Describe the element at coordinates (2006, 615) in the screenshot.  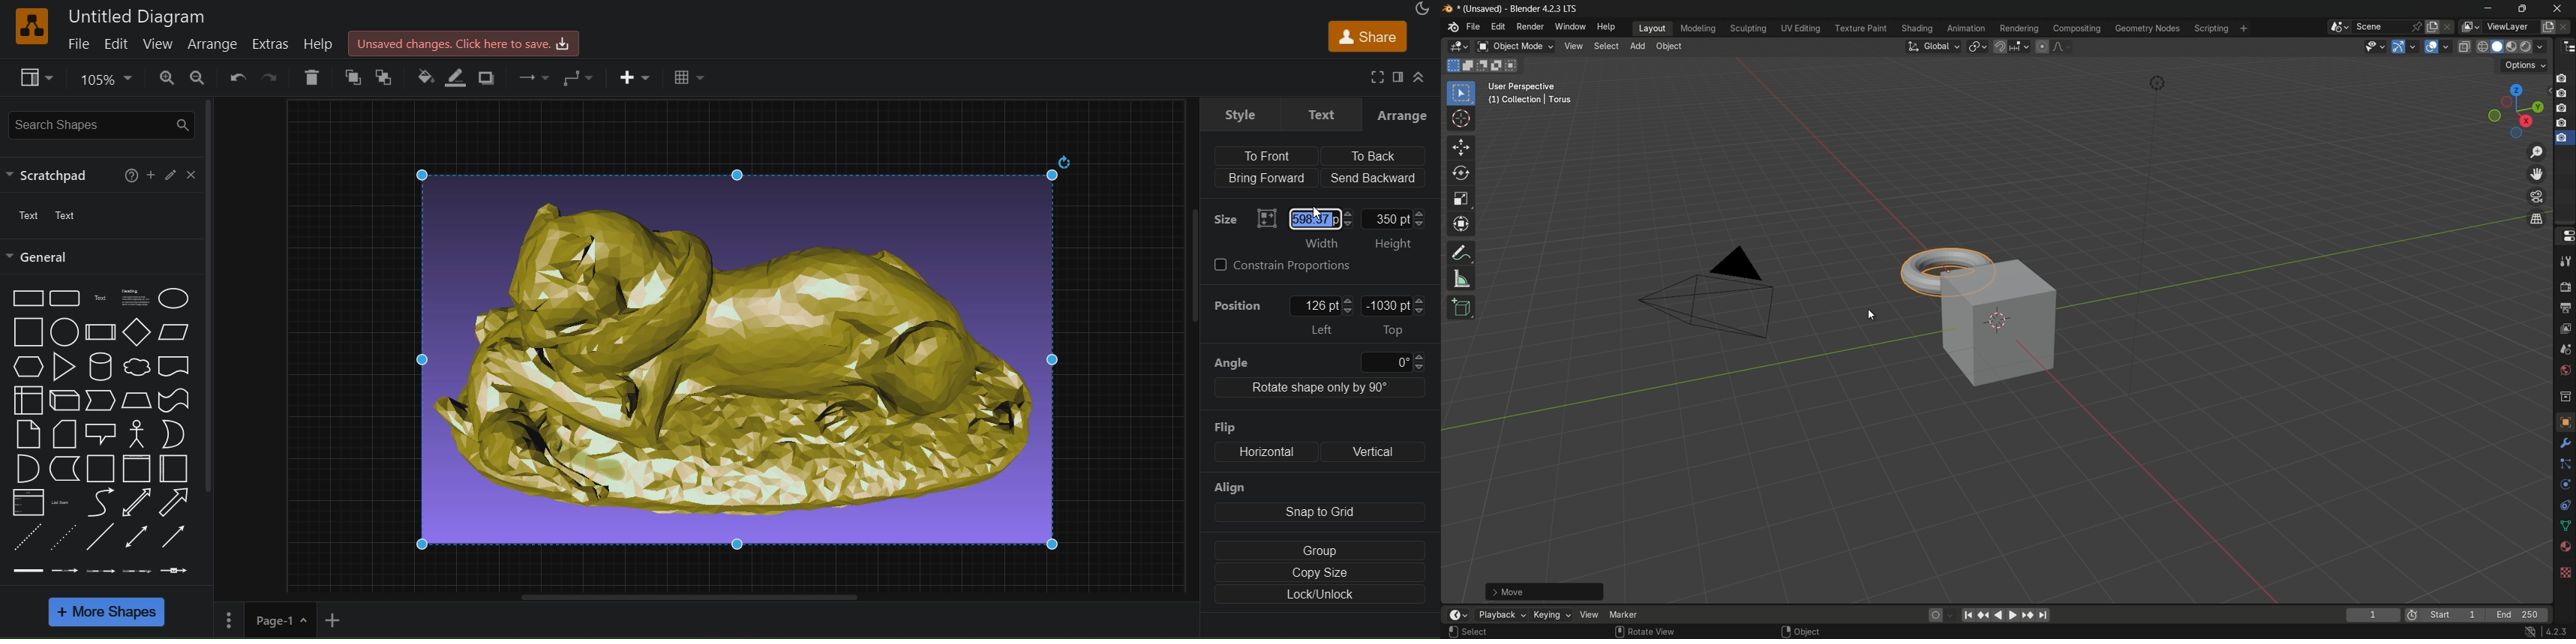
I see `play animation` at that location.